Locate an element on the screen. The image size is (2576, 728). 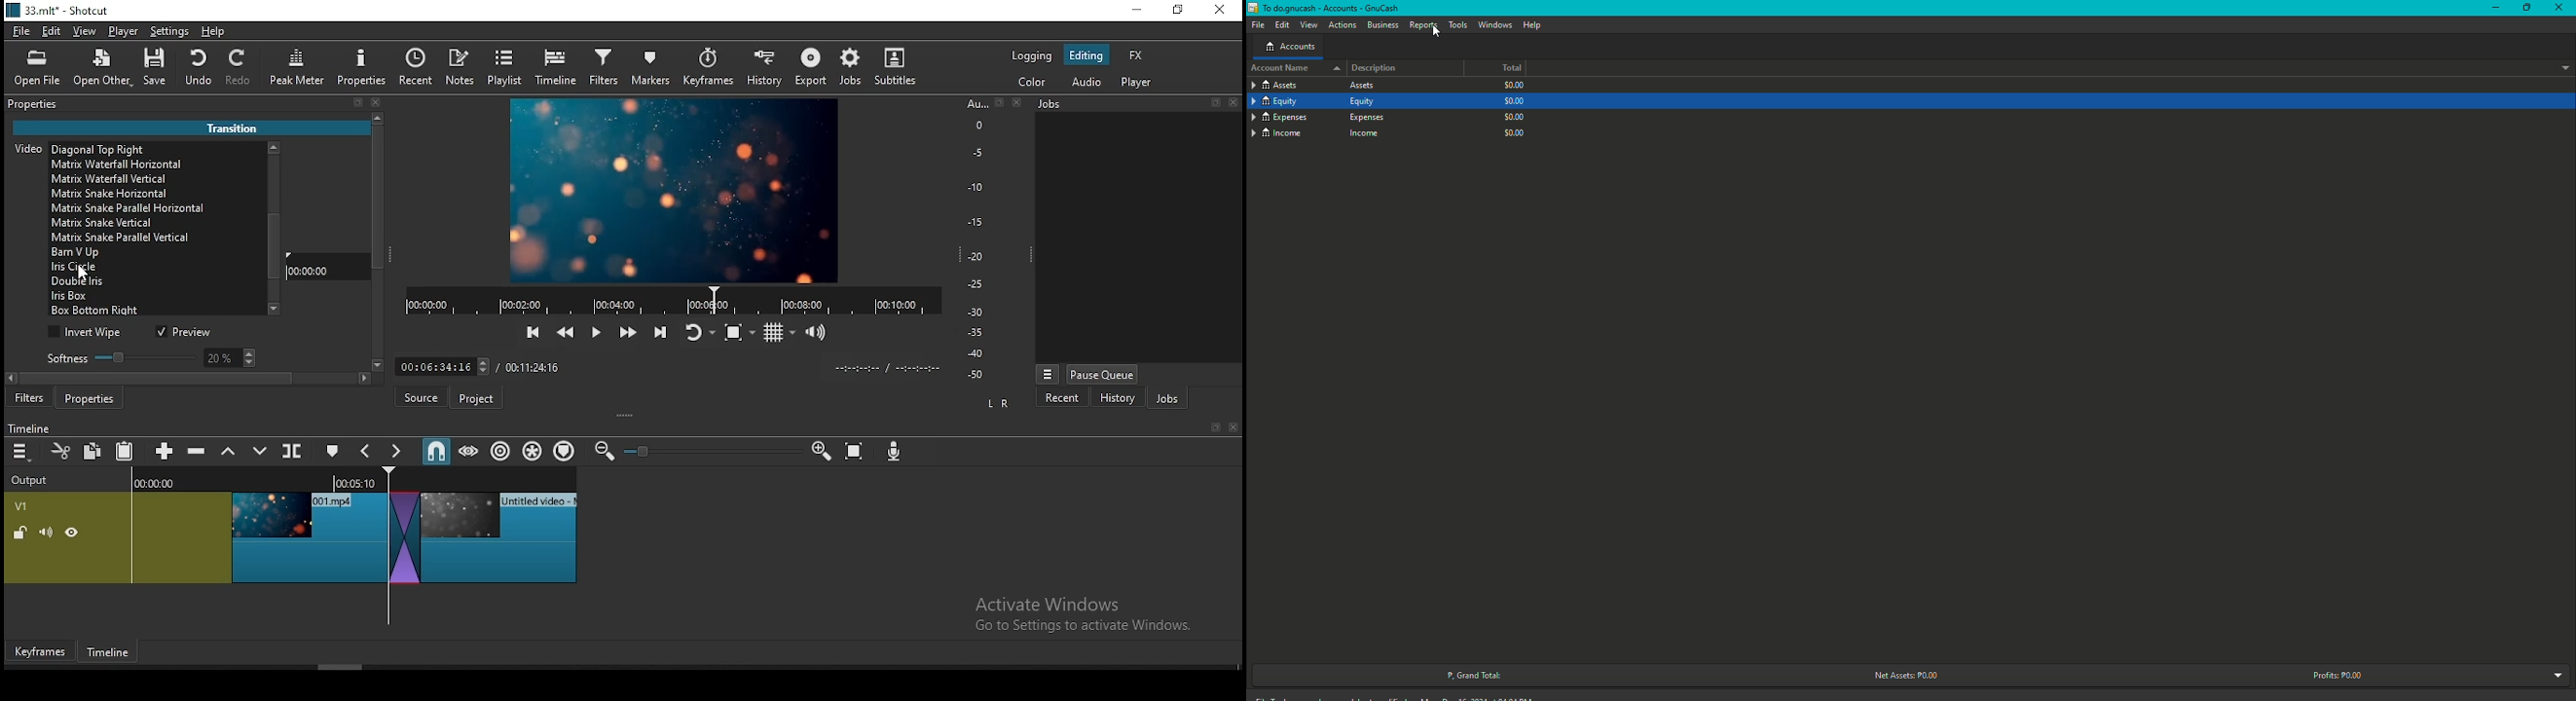
cursor is located at coordinates (81, 276).